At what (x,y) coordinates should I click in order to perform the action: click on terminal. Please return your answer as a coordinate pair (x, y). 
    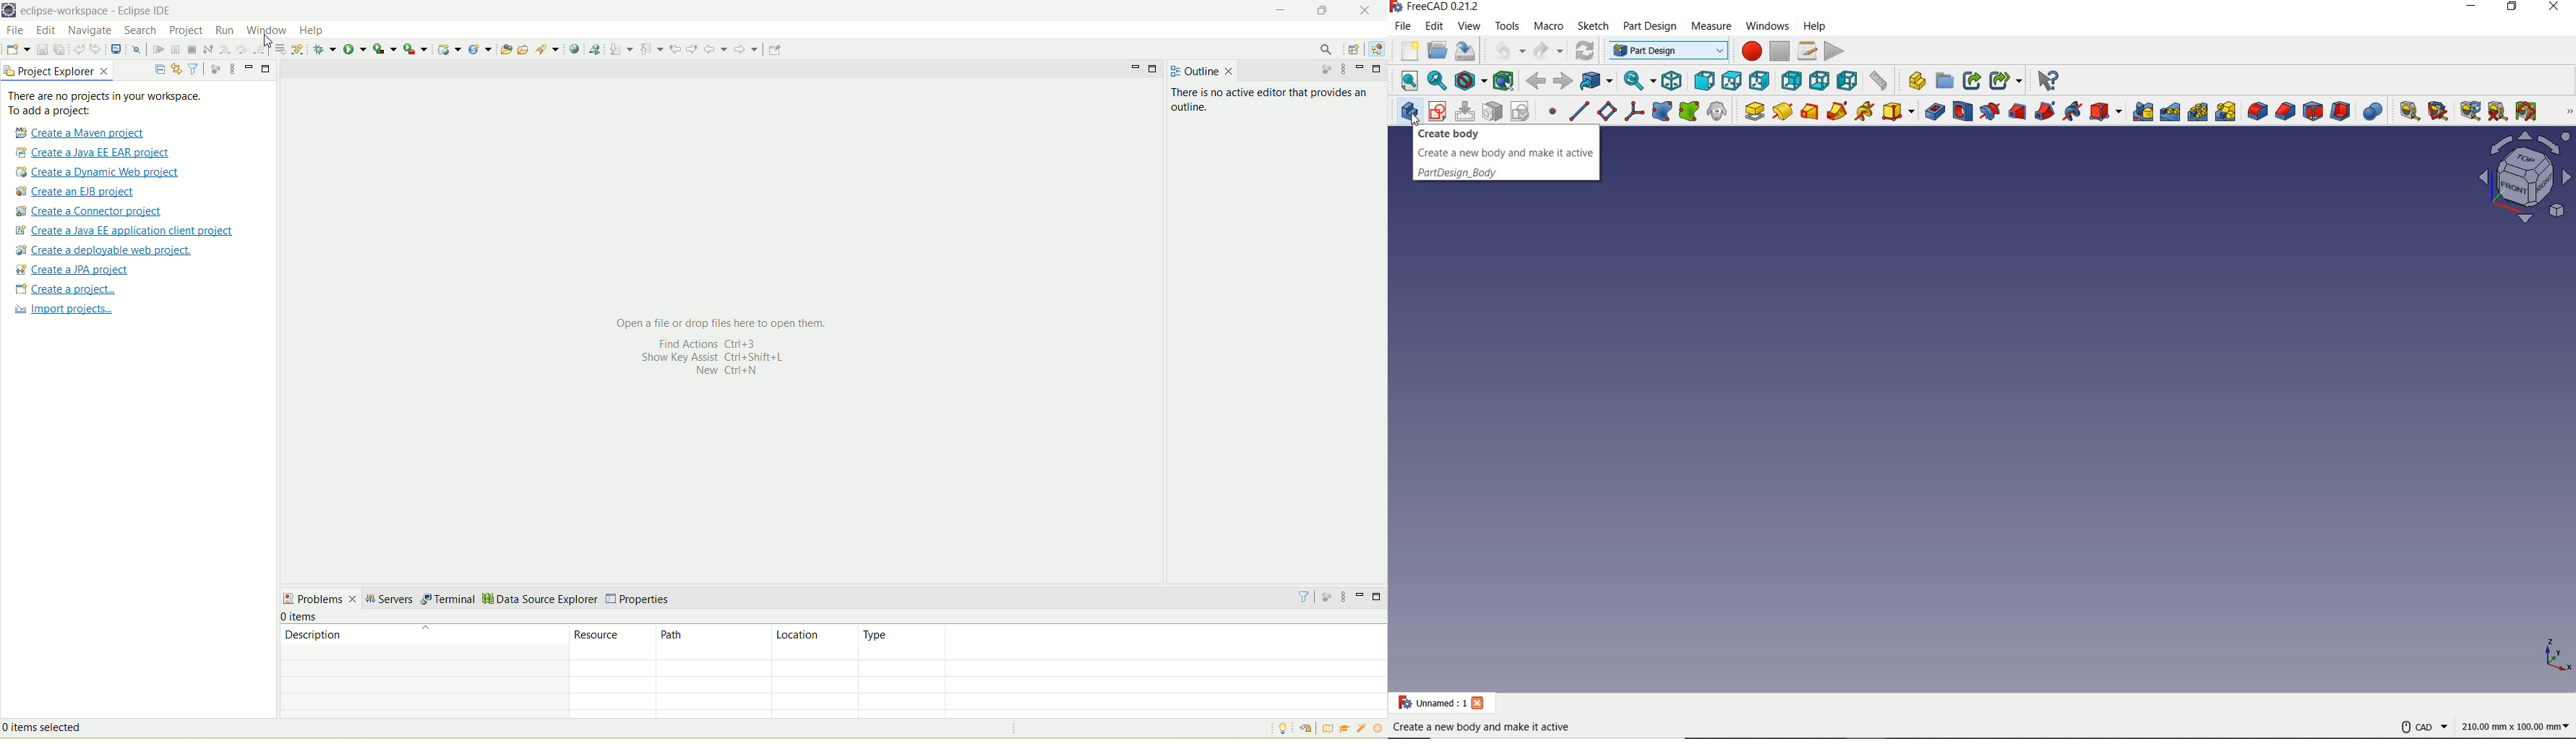
    Looking at the image, I should click on (448, 599).